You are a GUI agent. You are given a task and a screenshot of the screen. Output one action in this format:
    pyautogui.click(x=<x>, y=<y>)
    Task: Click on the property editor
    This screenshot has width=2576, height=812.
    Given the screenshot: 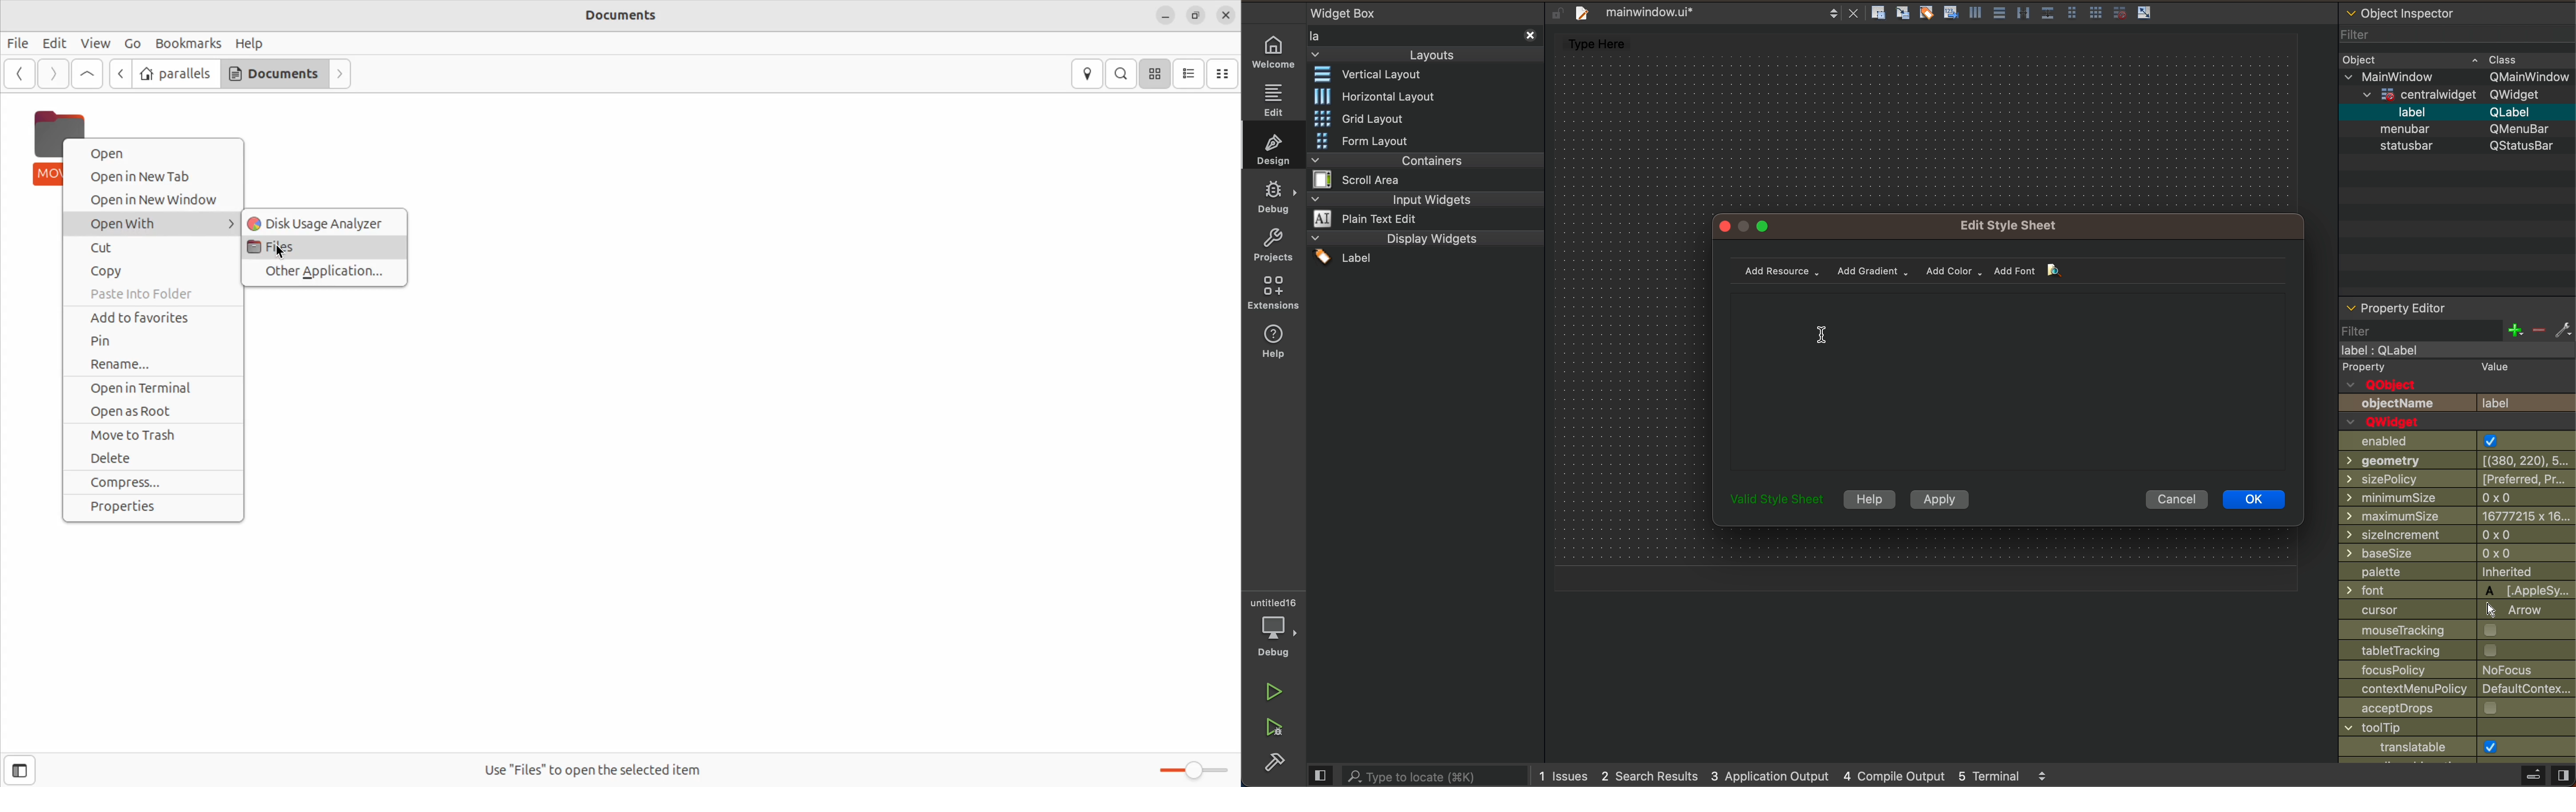 What is the action you would take?
    pyautogui.click(x=2457, y=321)
    